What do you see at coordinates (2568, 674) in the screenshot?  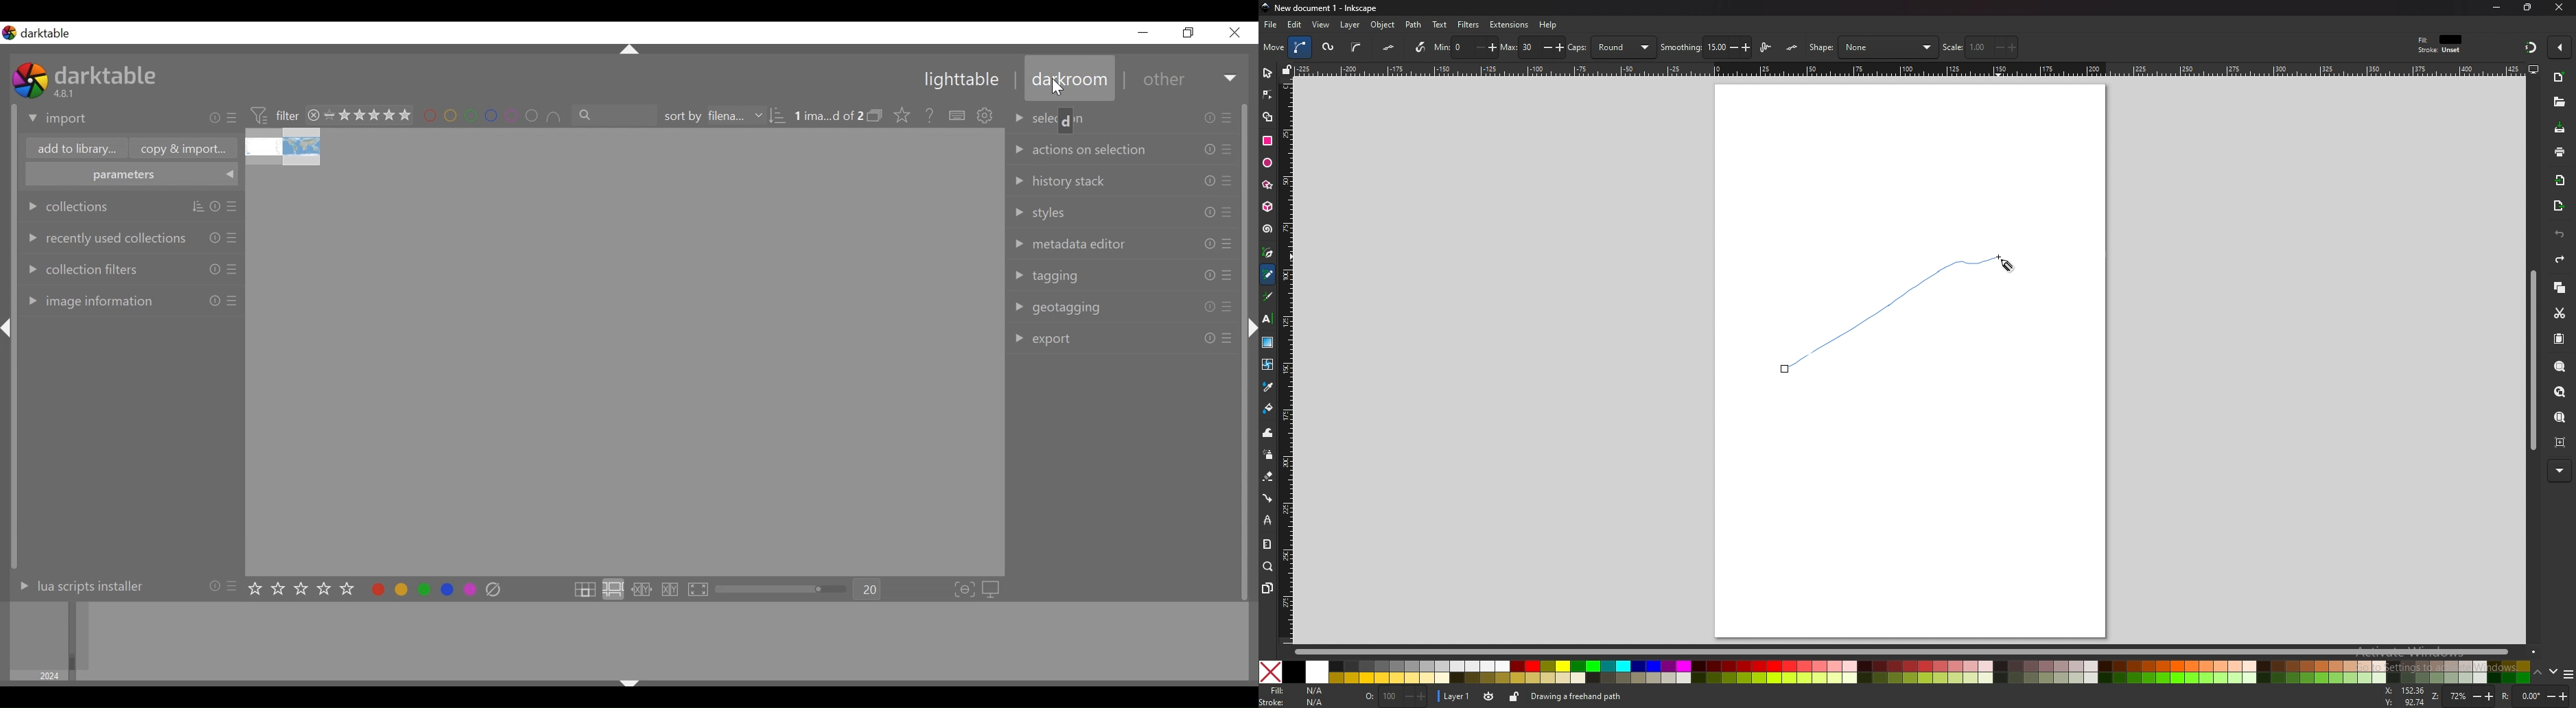 I see `more colors` at bounding box center [2568, 674].